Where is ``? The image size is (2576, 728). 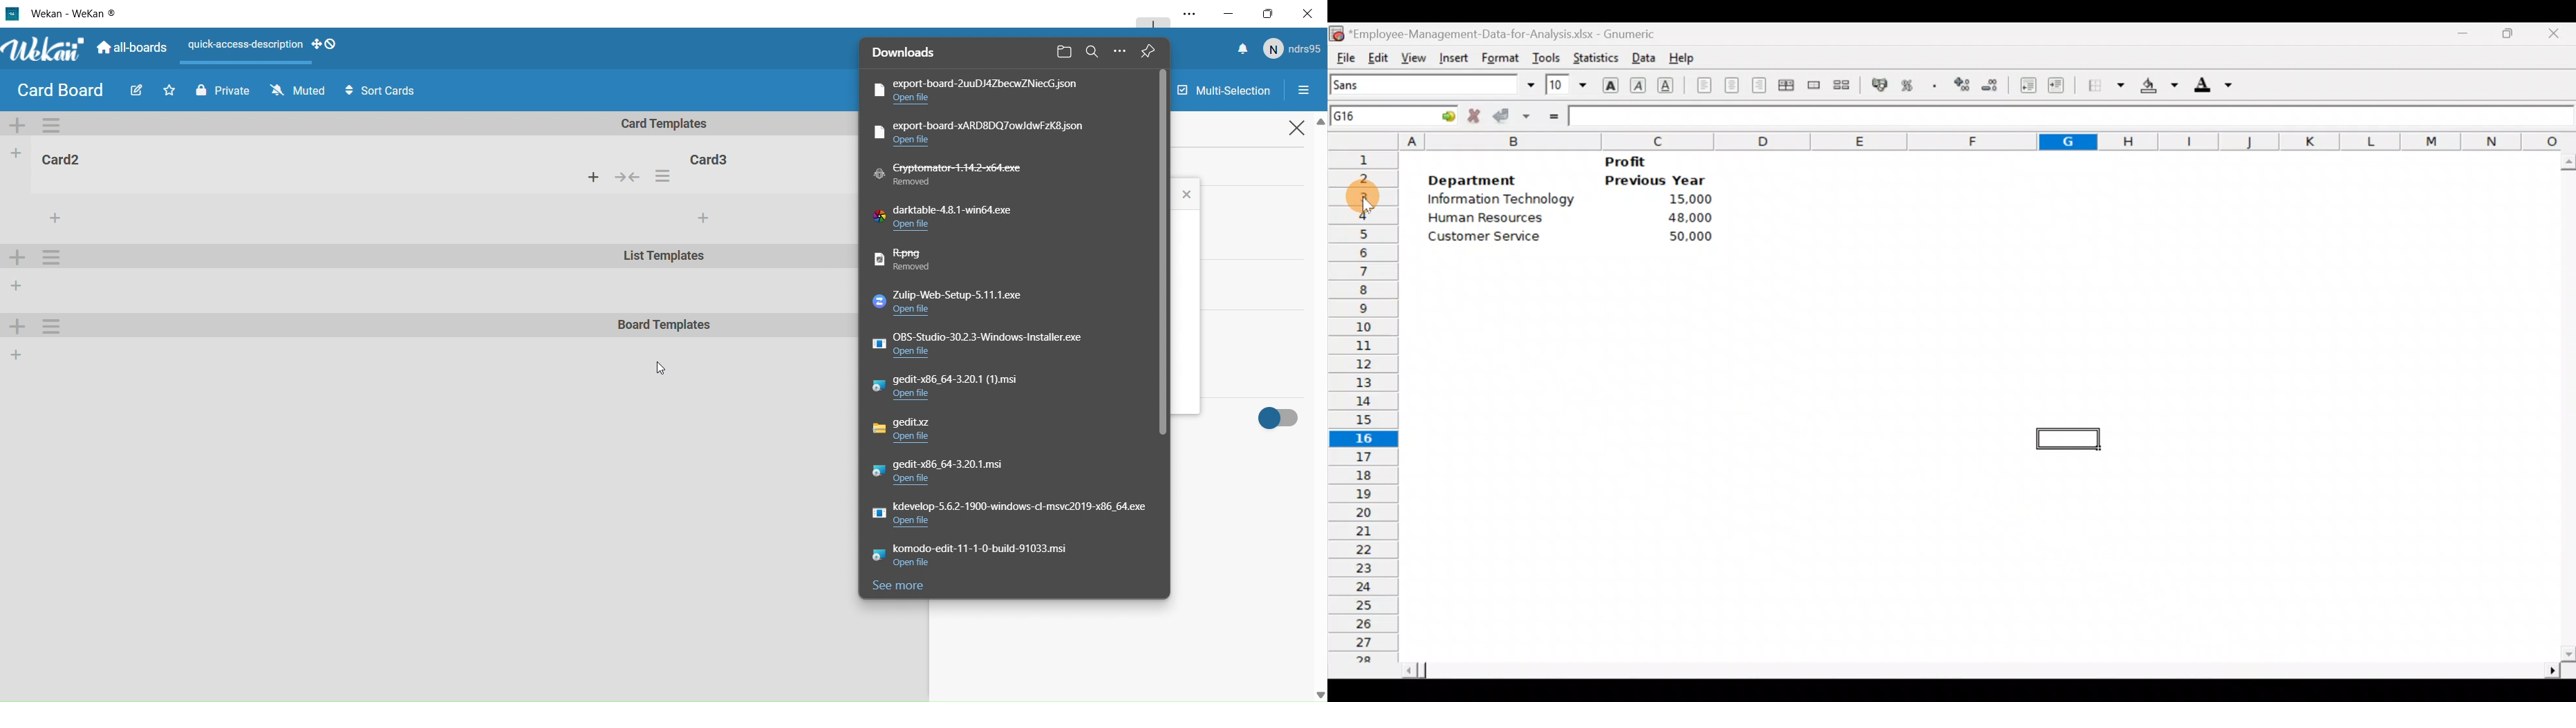
 is located at coordinates (69, 15).